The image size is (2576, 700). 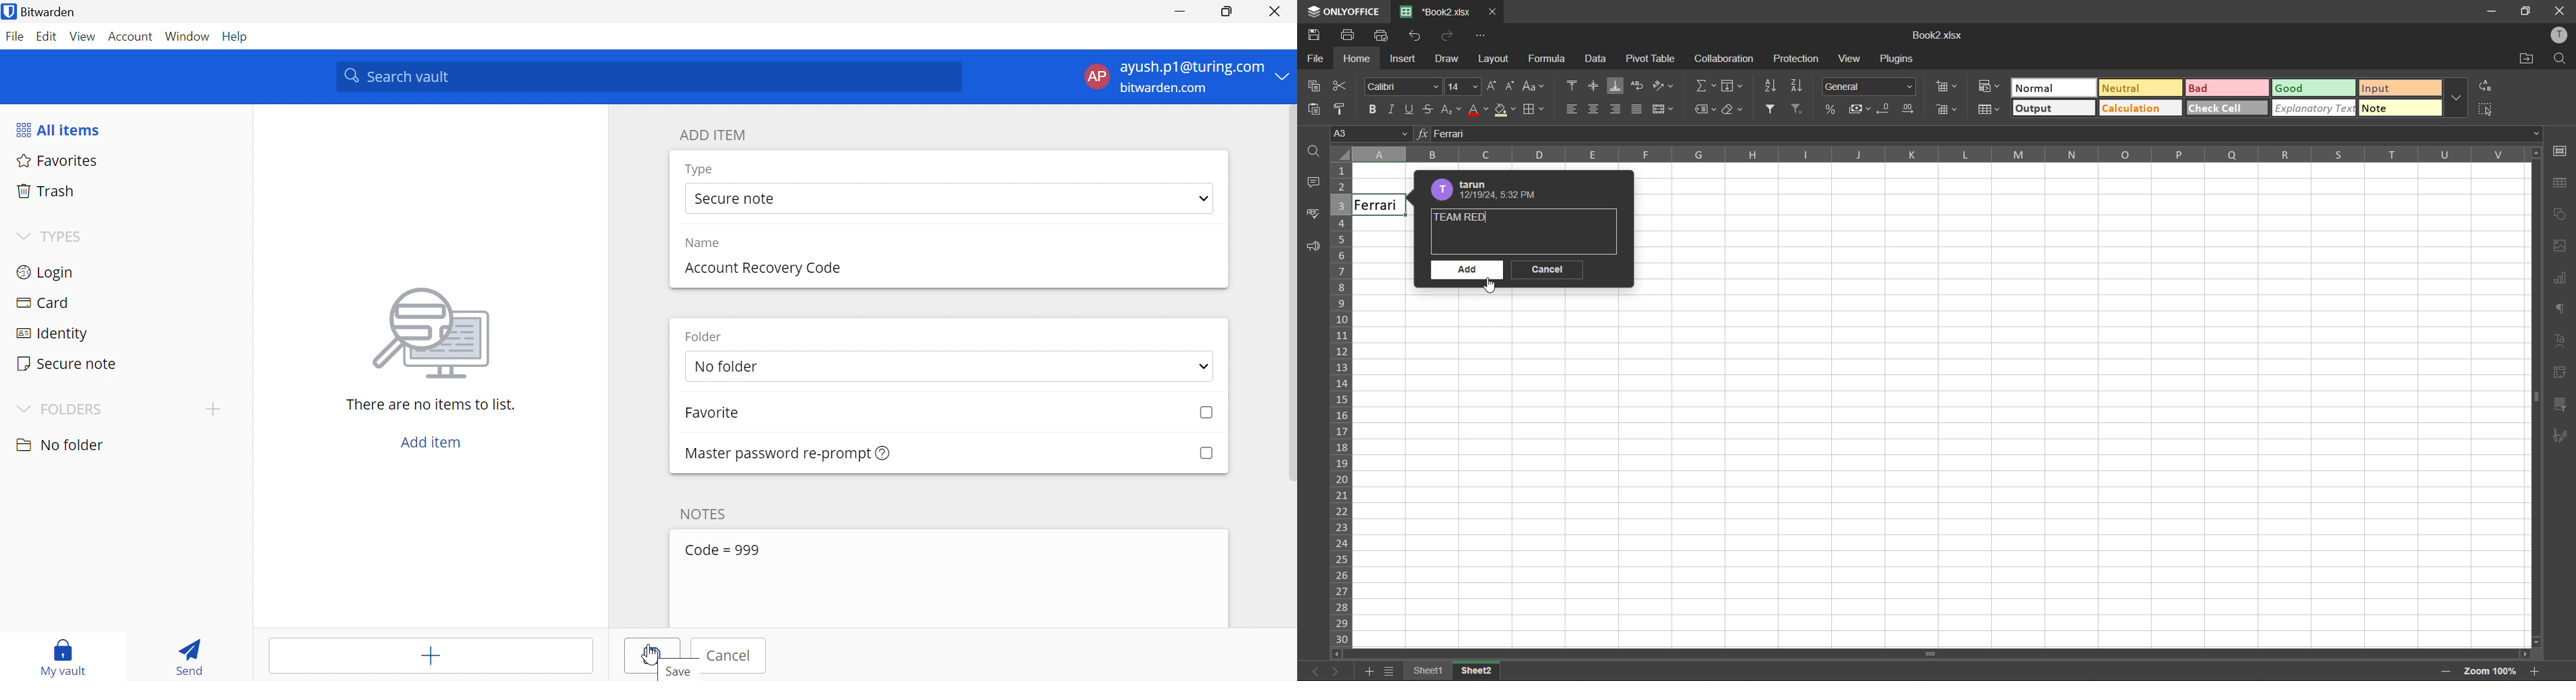 What do you see at coordinates (1415, 35) in the screenshot?
I see `undo` at bounding box center [1415, 35].